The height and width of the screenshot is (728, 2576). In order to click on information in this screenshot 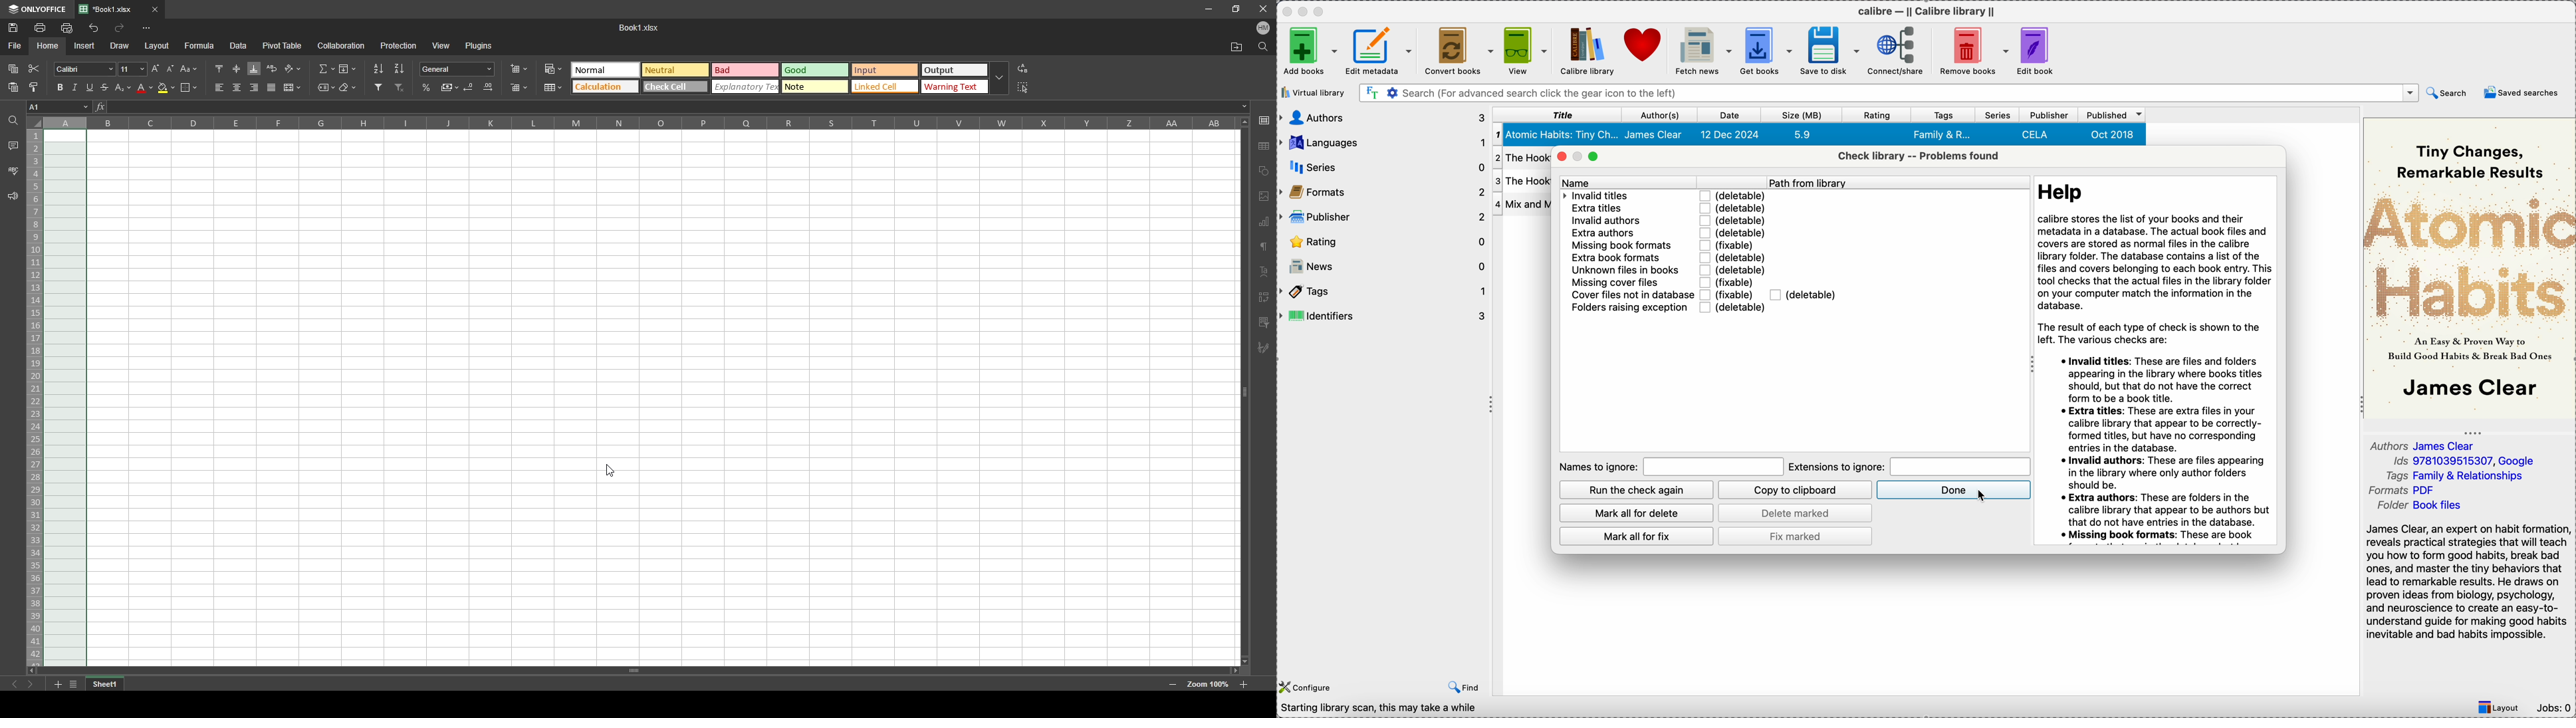, I will do `click(2157, 361)`.